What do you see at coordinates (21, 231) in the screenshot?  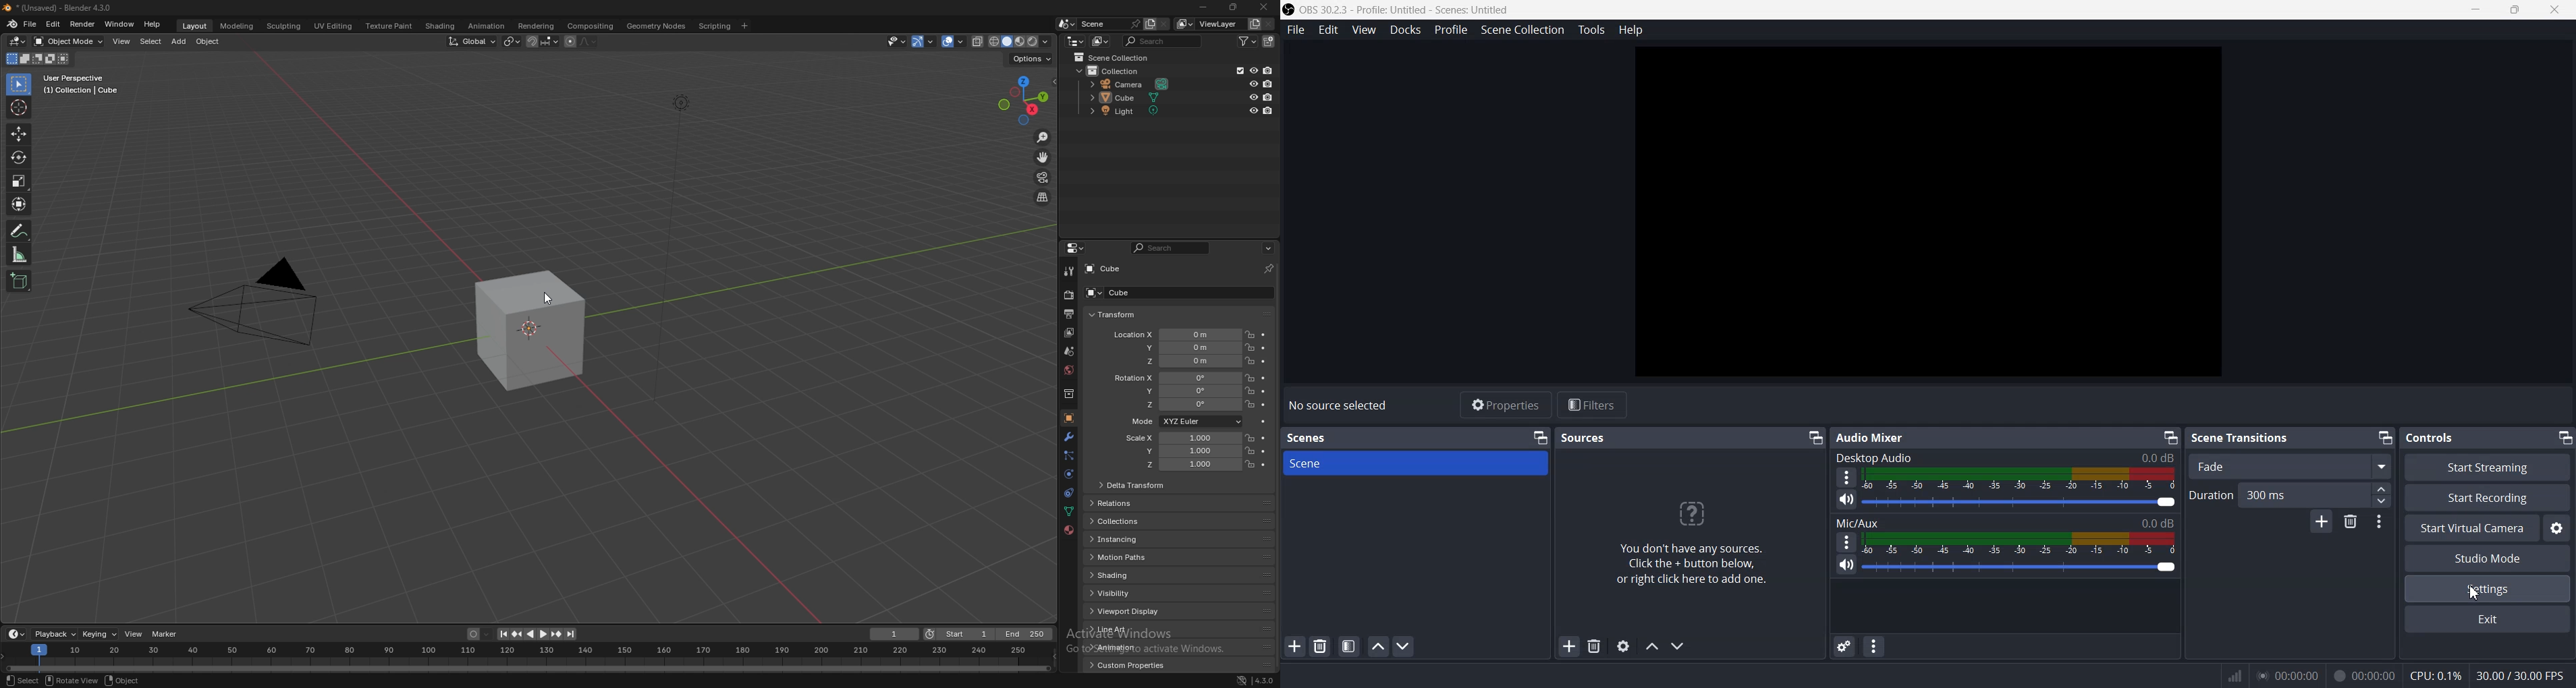 I see `annotate` at bounding box center [21, 231].